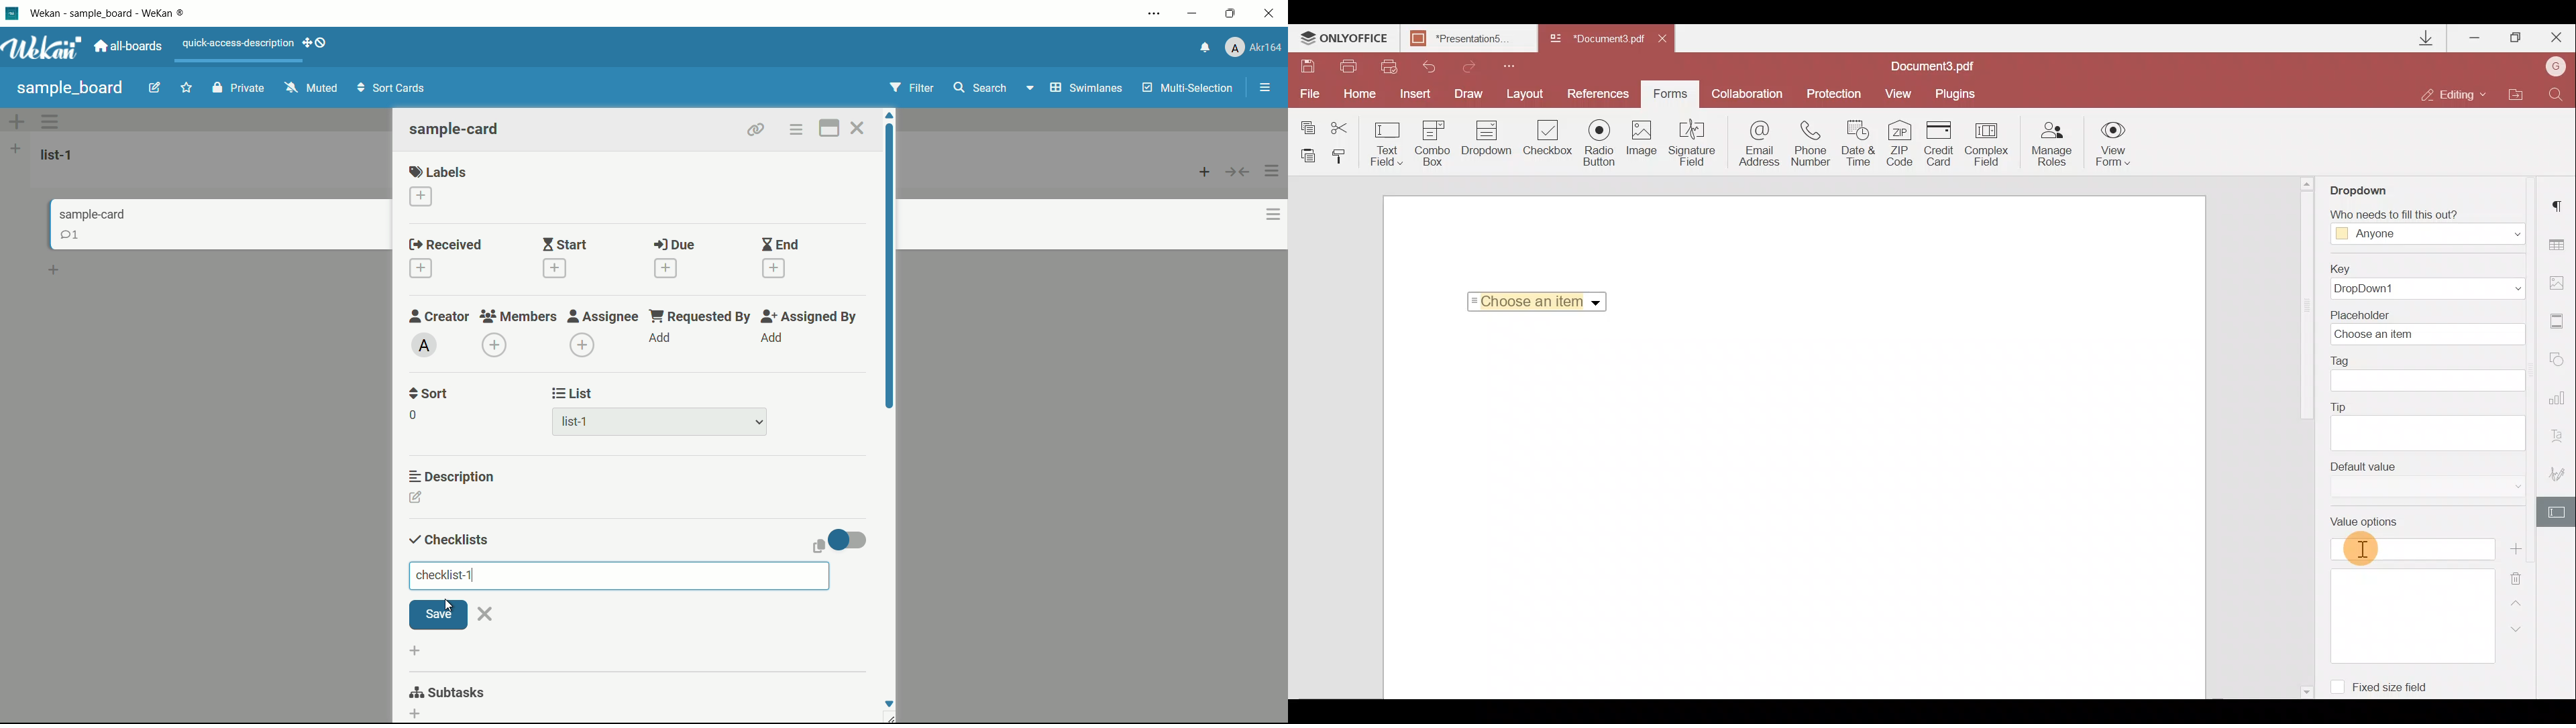 This screenshot has width=2576, height=728. I want to click on due, so click(674, 246).